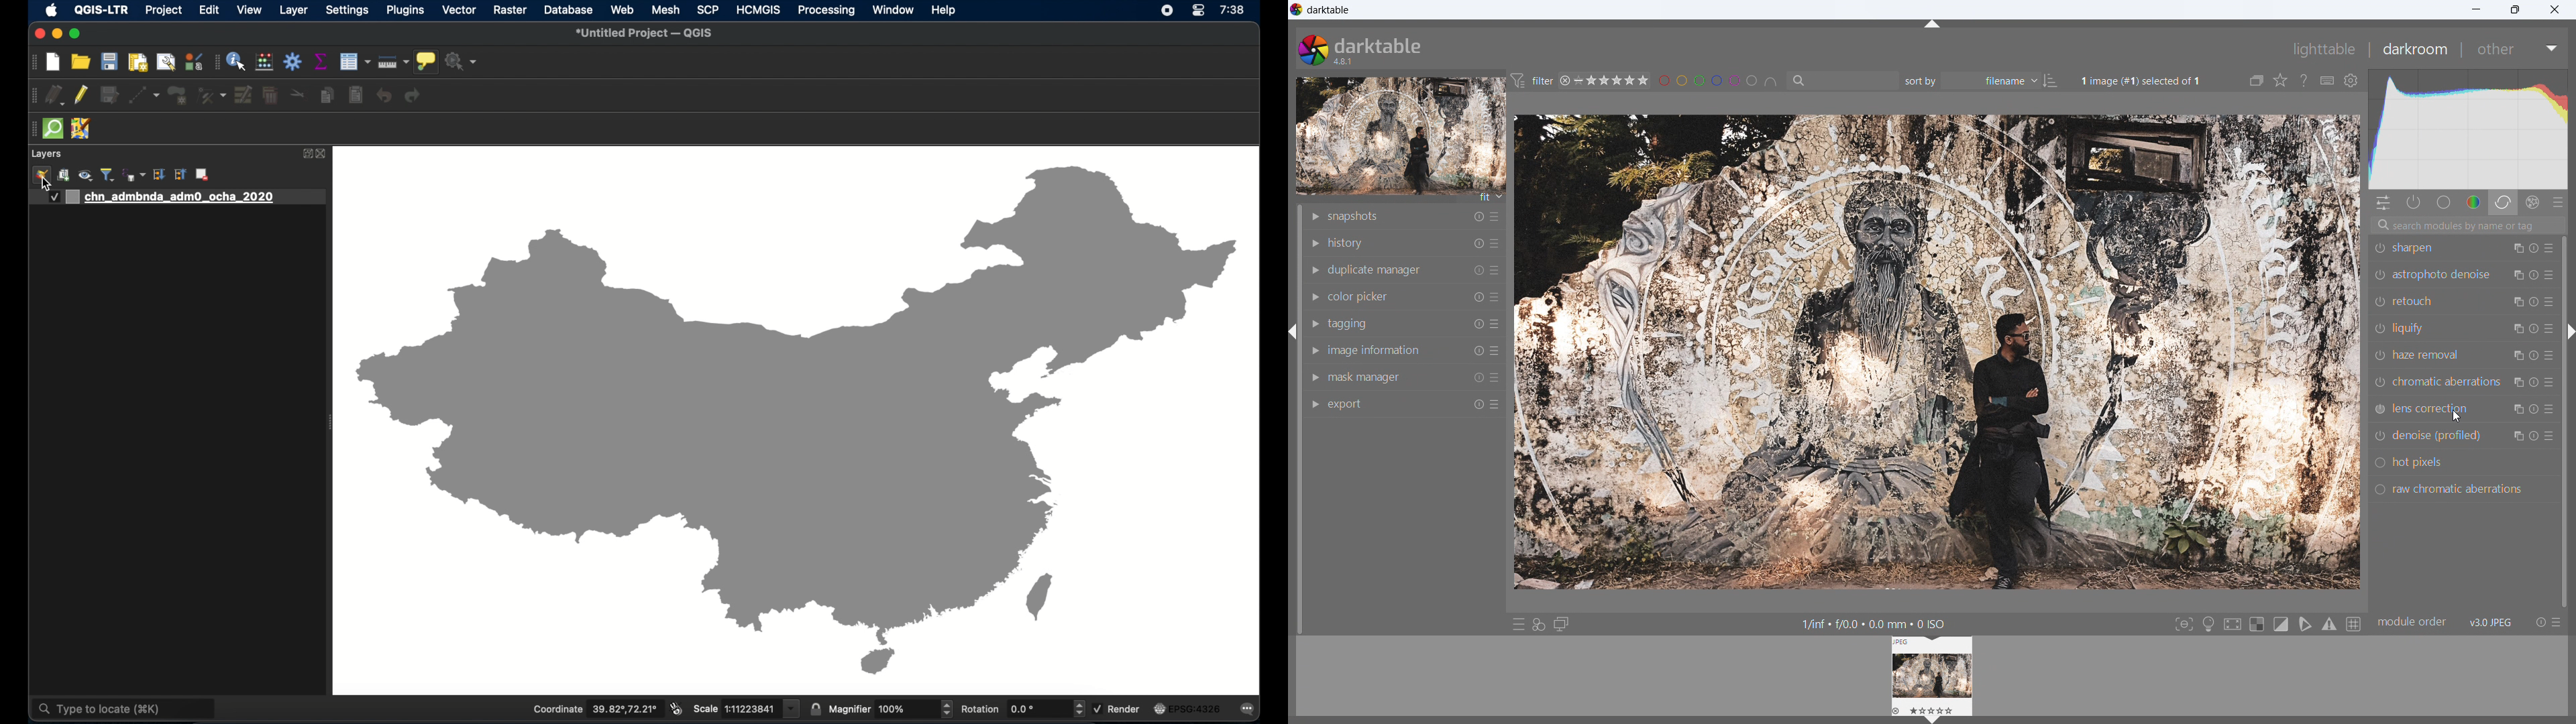  I want to click on range rating, so click(1619, 80).